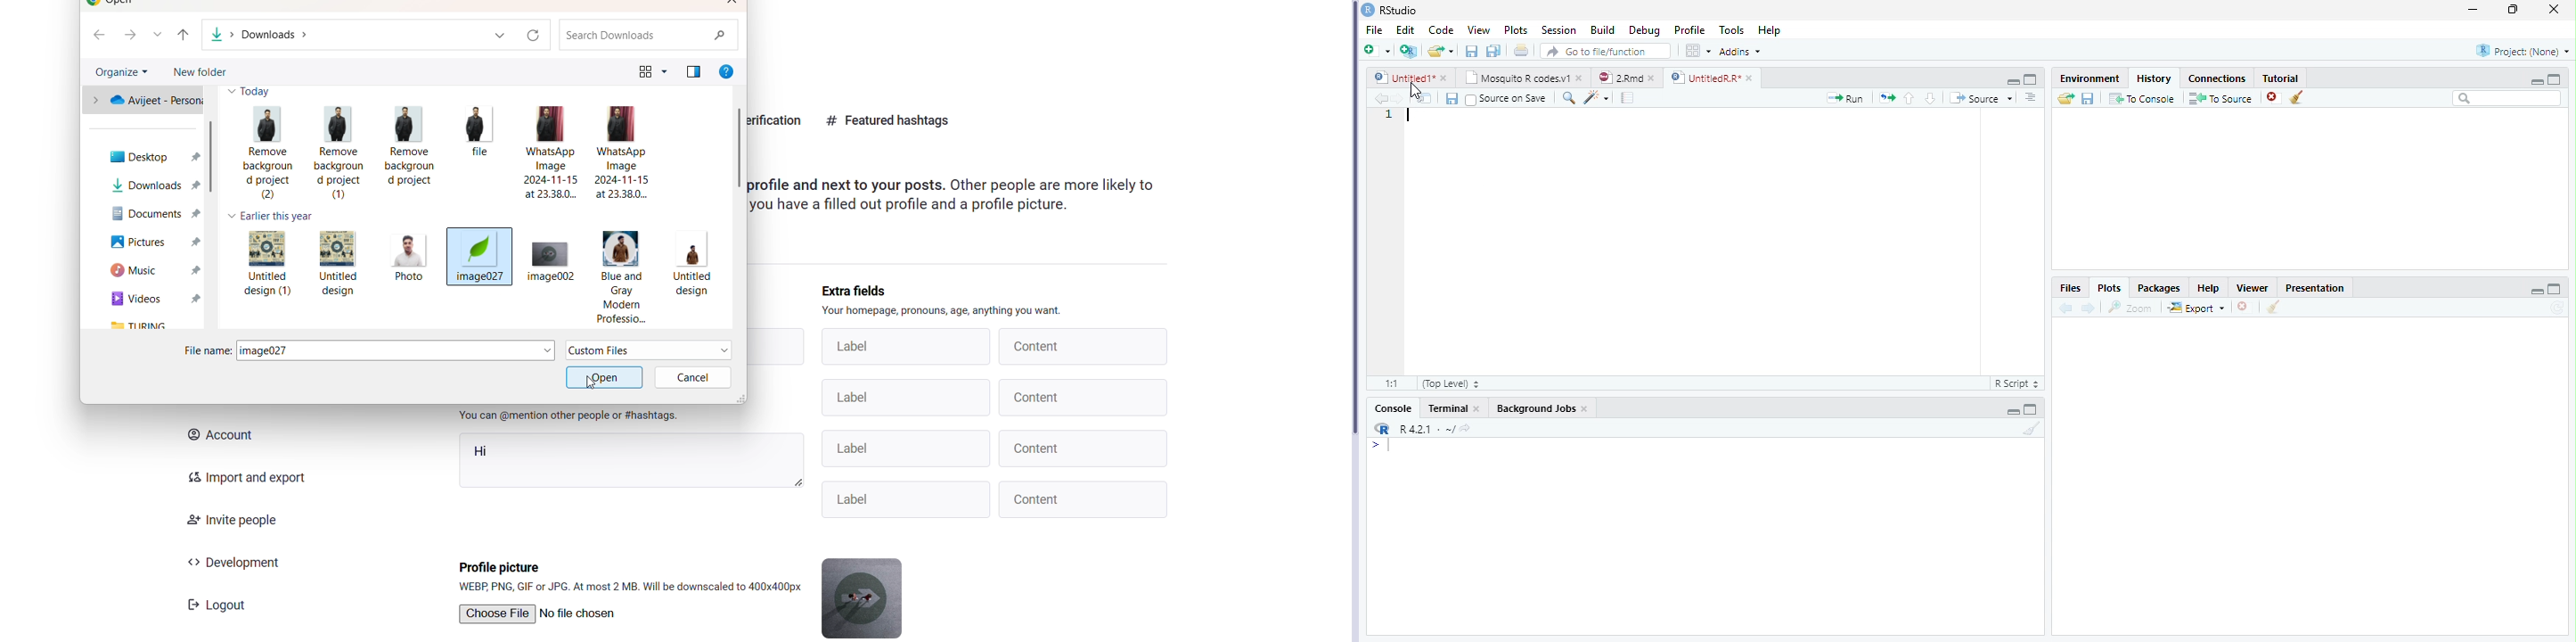 The height and width of the screenshot is (644, 2576). What do you see at coordinates (2031, 409) in the screenshot?
I see `Maximize` at bounding box center [2031, 409].